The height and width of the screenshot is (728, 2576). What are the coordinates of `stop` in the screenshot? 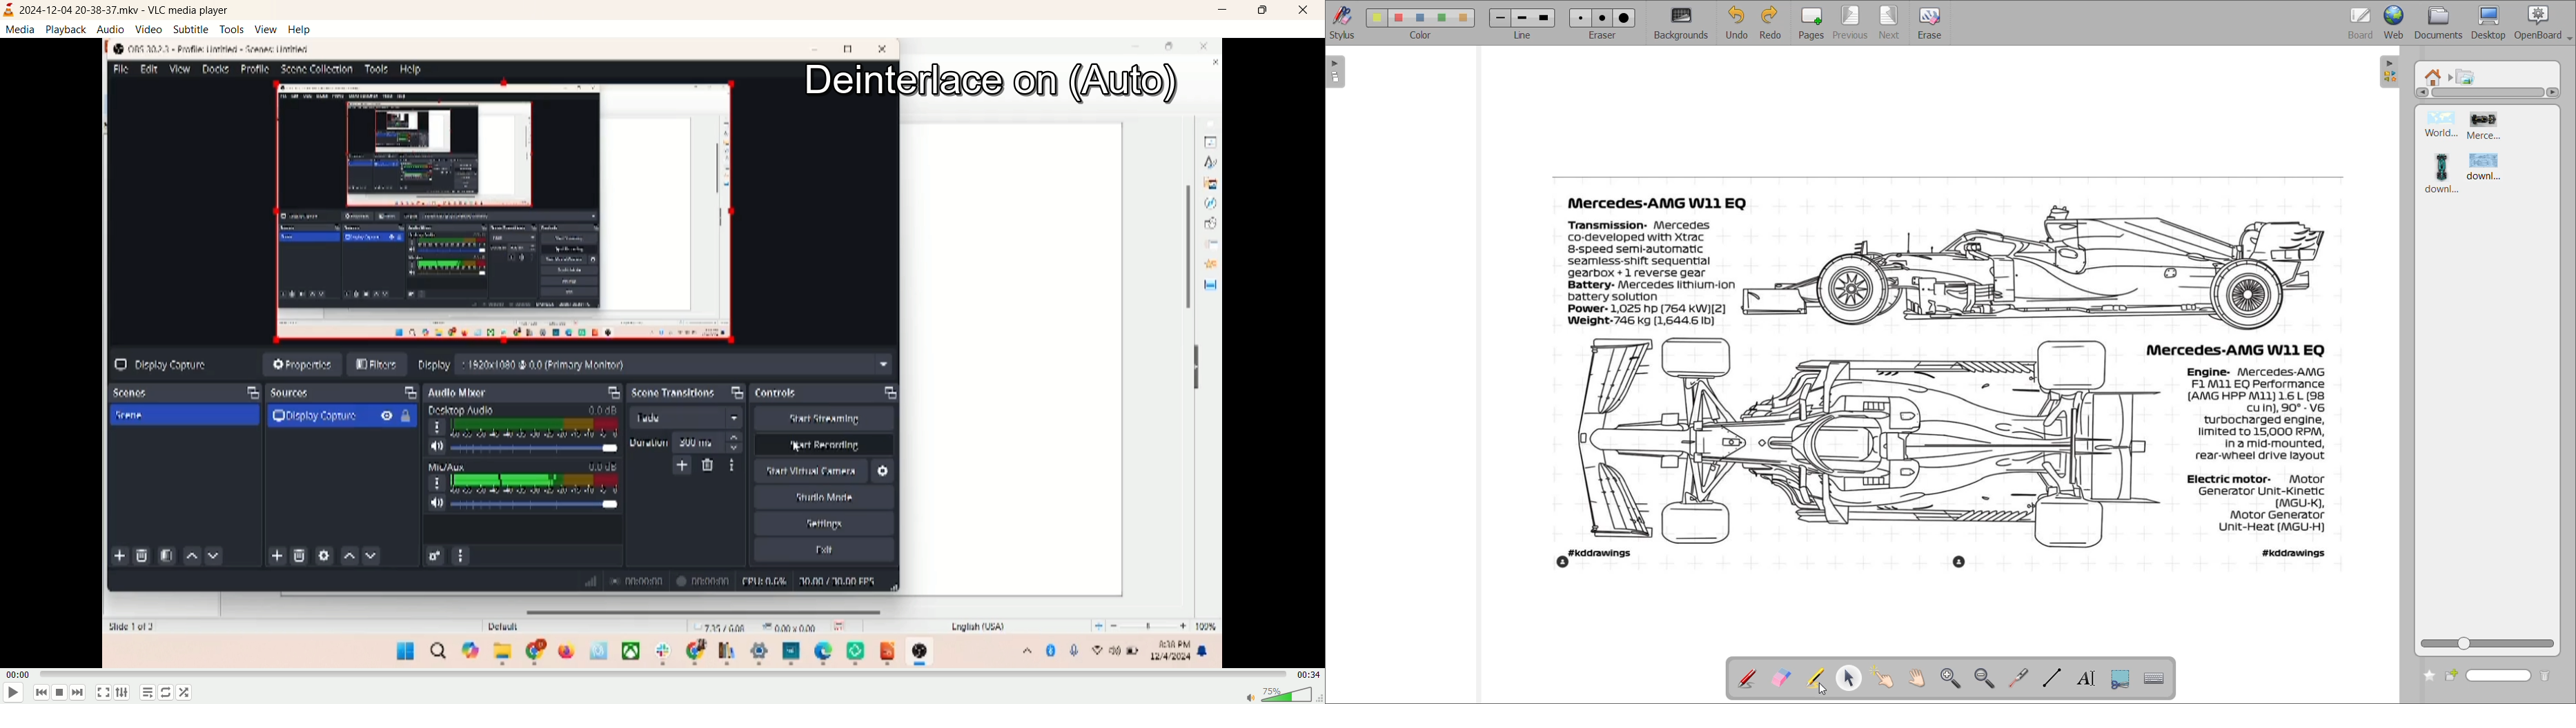 It's located at (61, 693).